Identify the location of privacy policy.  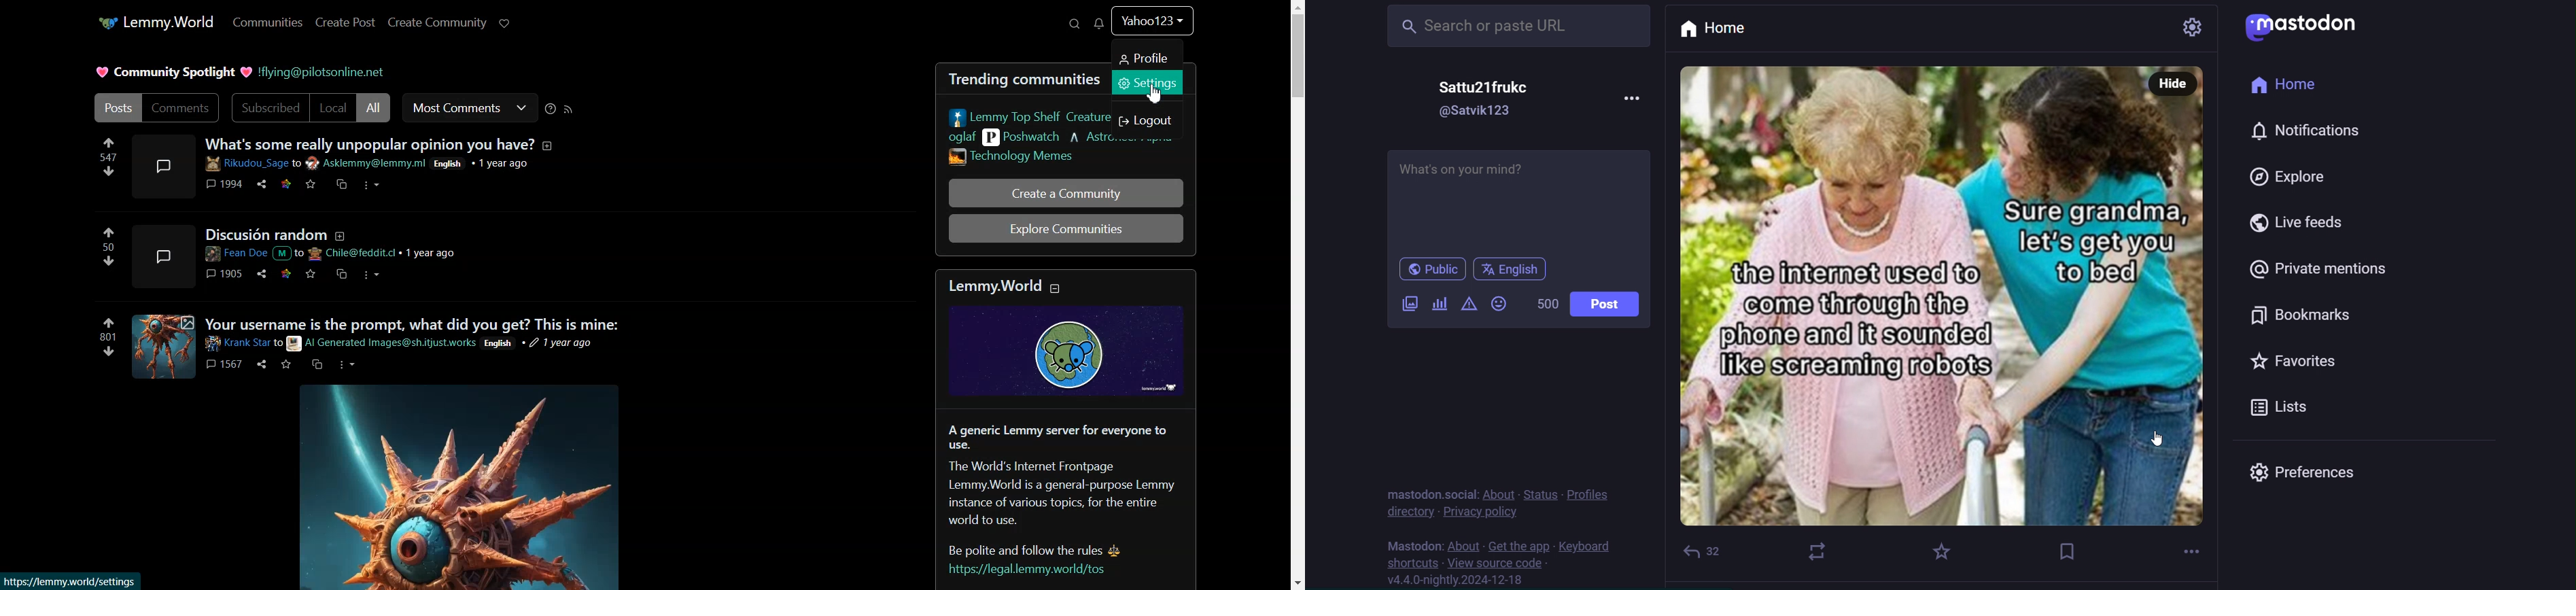
(1479, 511).